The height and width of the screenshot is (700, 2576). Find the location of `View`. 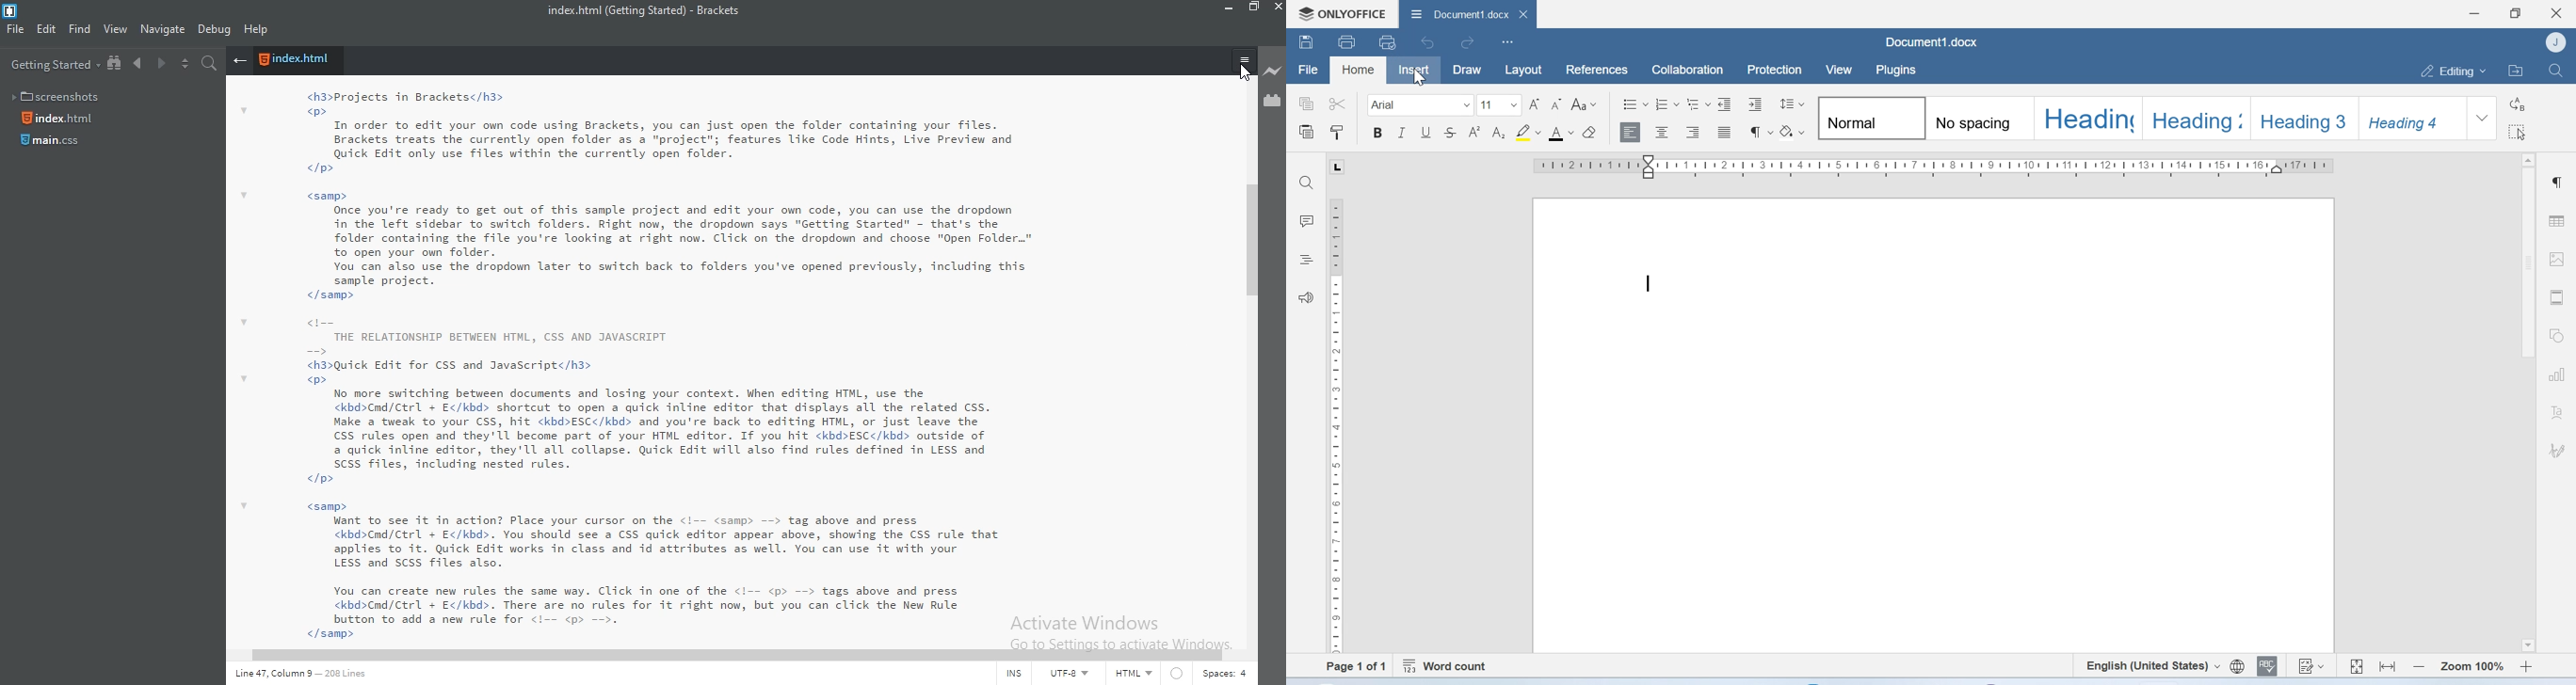

View is located at coordinates (1841, 70).